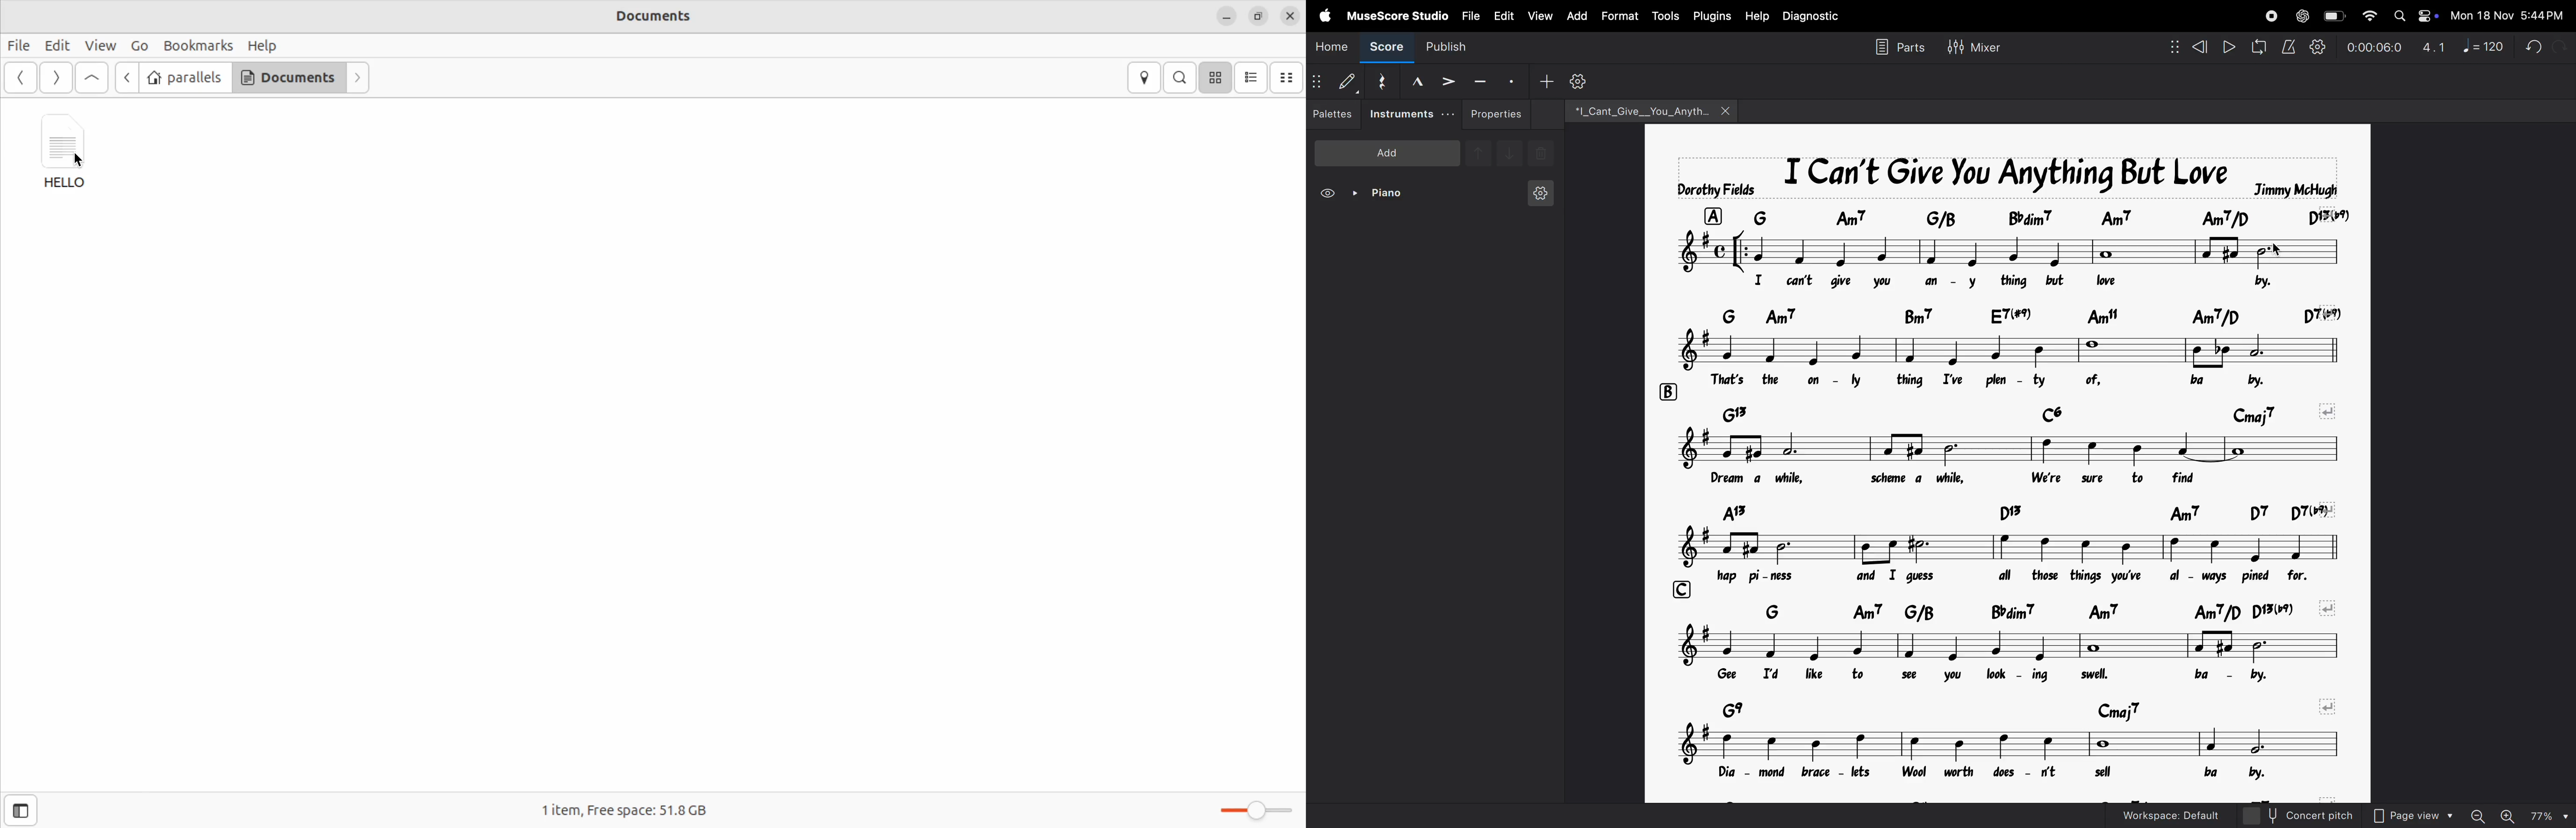  I want to click on cursor, so click(2277, 252).